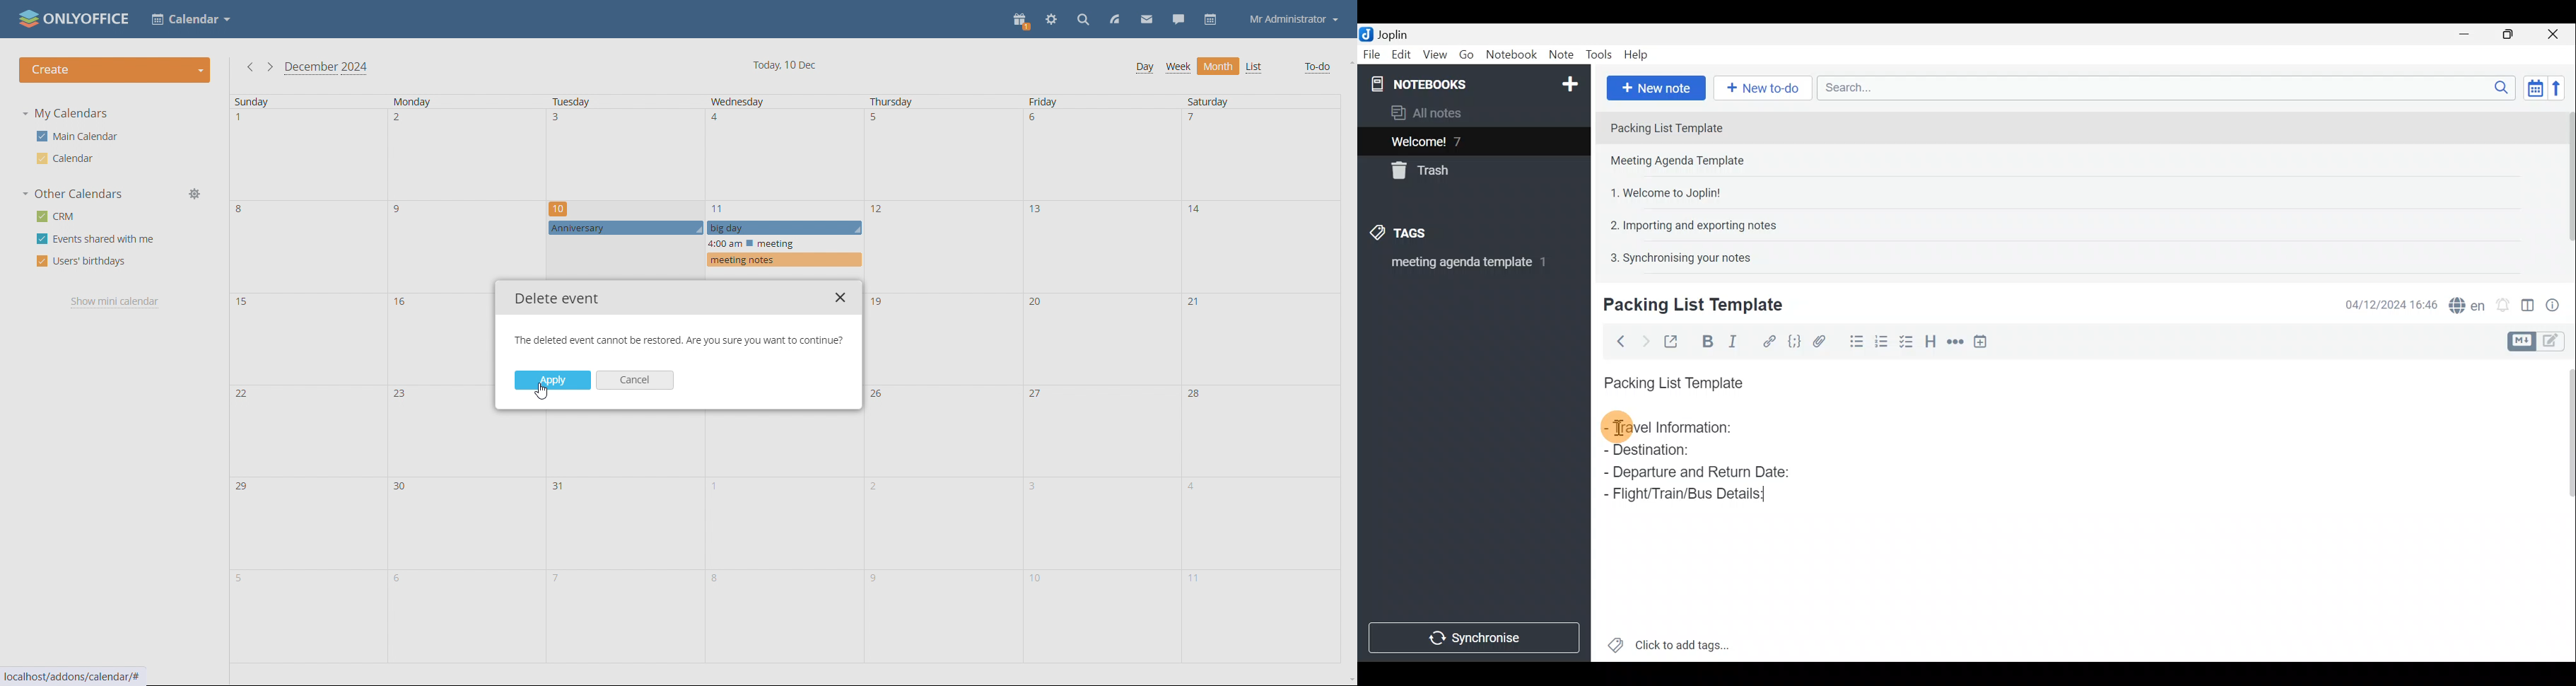 The width and height of the screenshot is (2576, 700). Describe the element at coordinates (1212, 21) in the screenshot. I see `calendar` at that location.